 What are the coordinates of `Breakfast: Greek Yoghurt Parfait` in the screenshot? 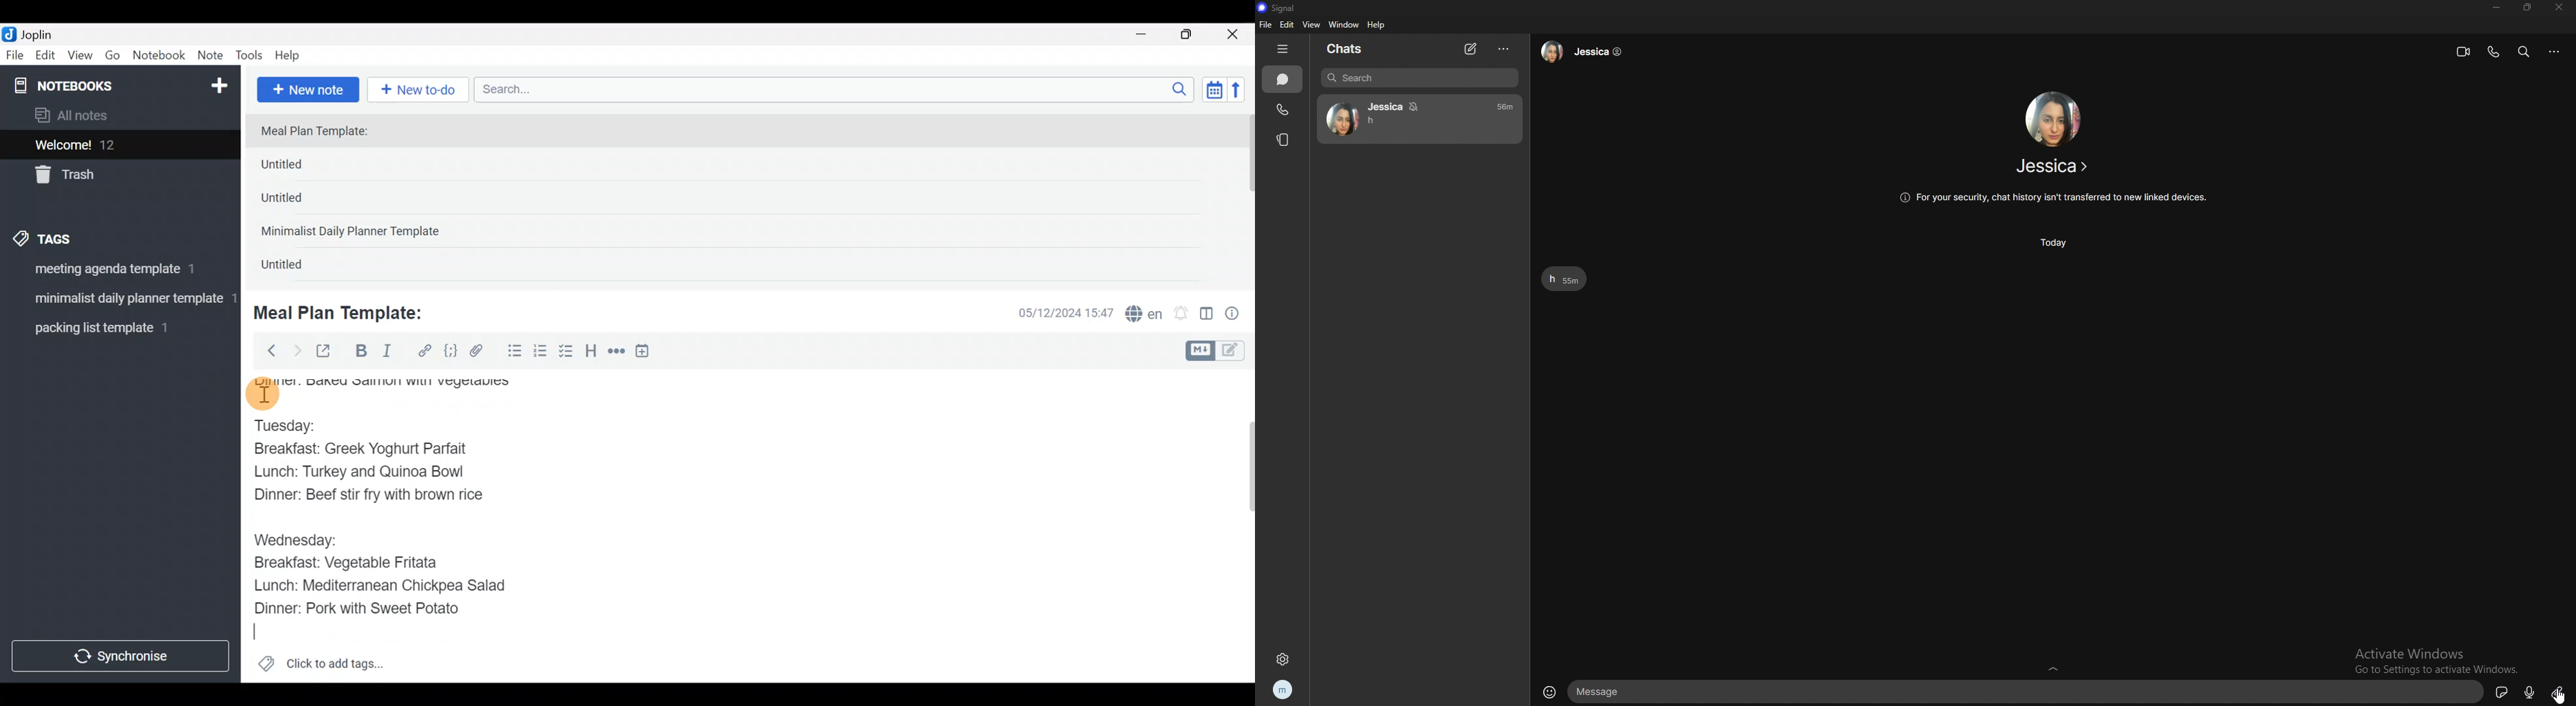 It's located at (364, 447).